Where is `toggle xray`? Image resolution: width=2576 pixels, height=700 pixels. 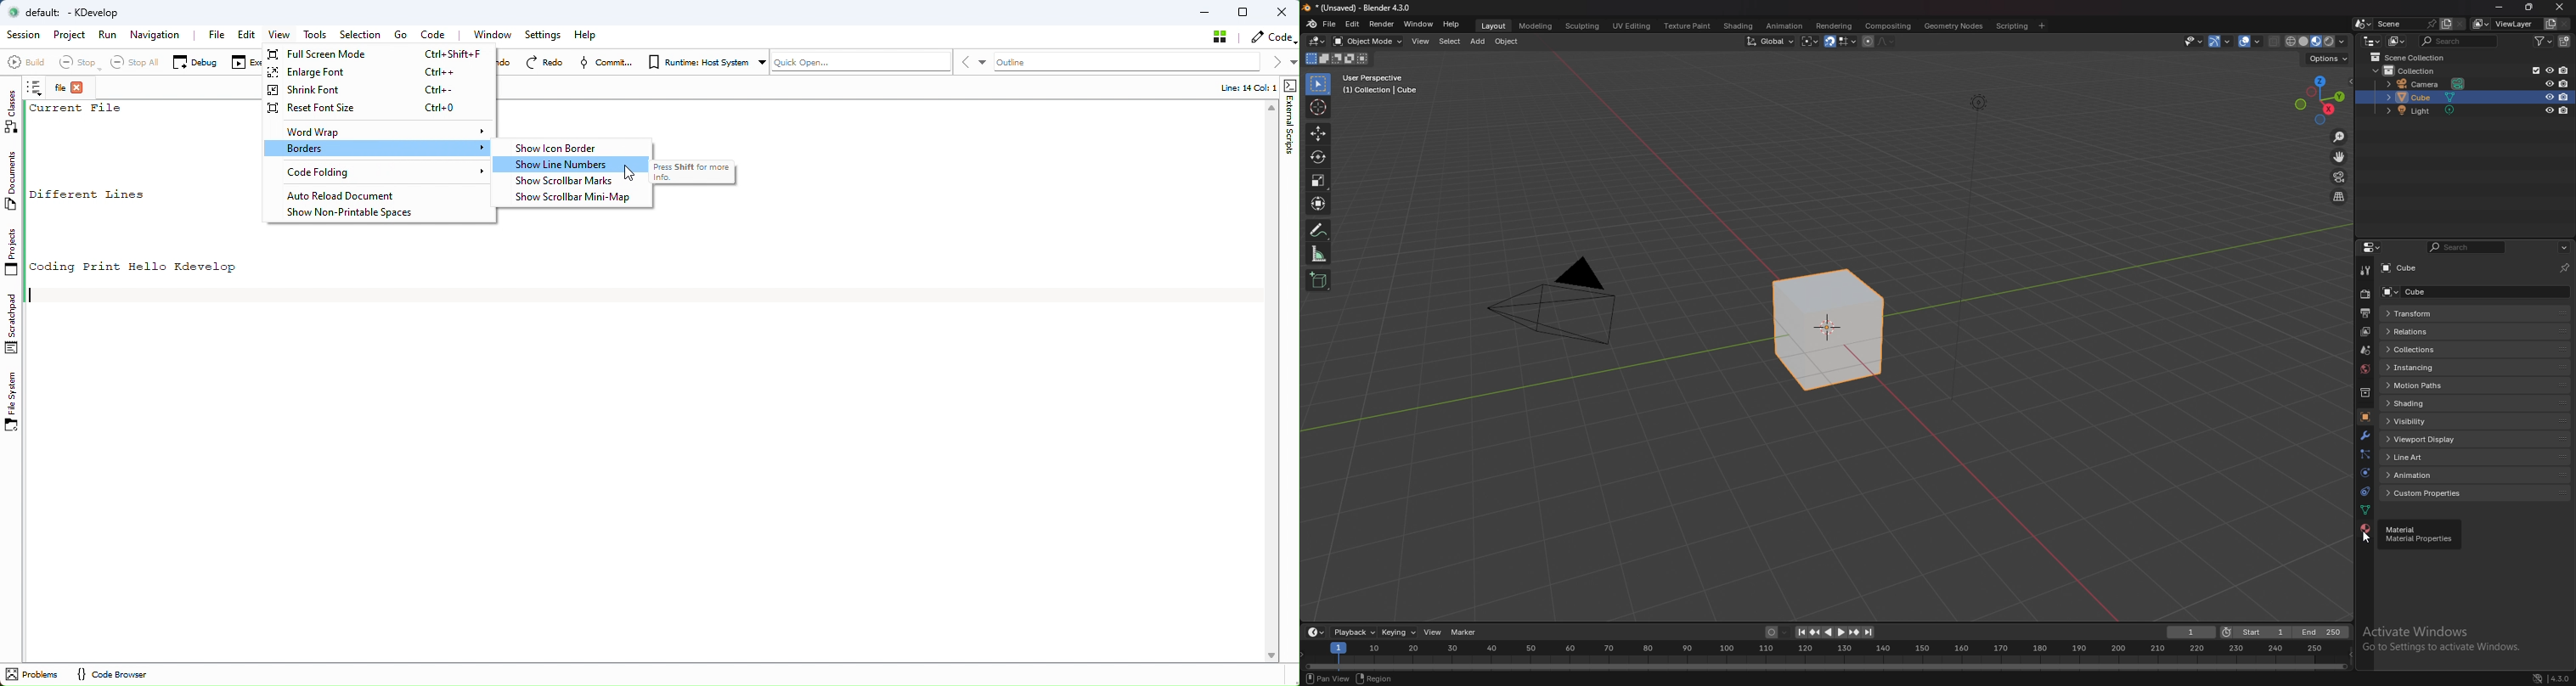
toggle xray is located at coordinates (2275, 41).